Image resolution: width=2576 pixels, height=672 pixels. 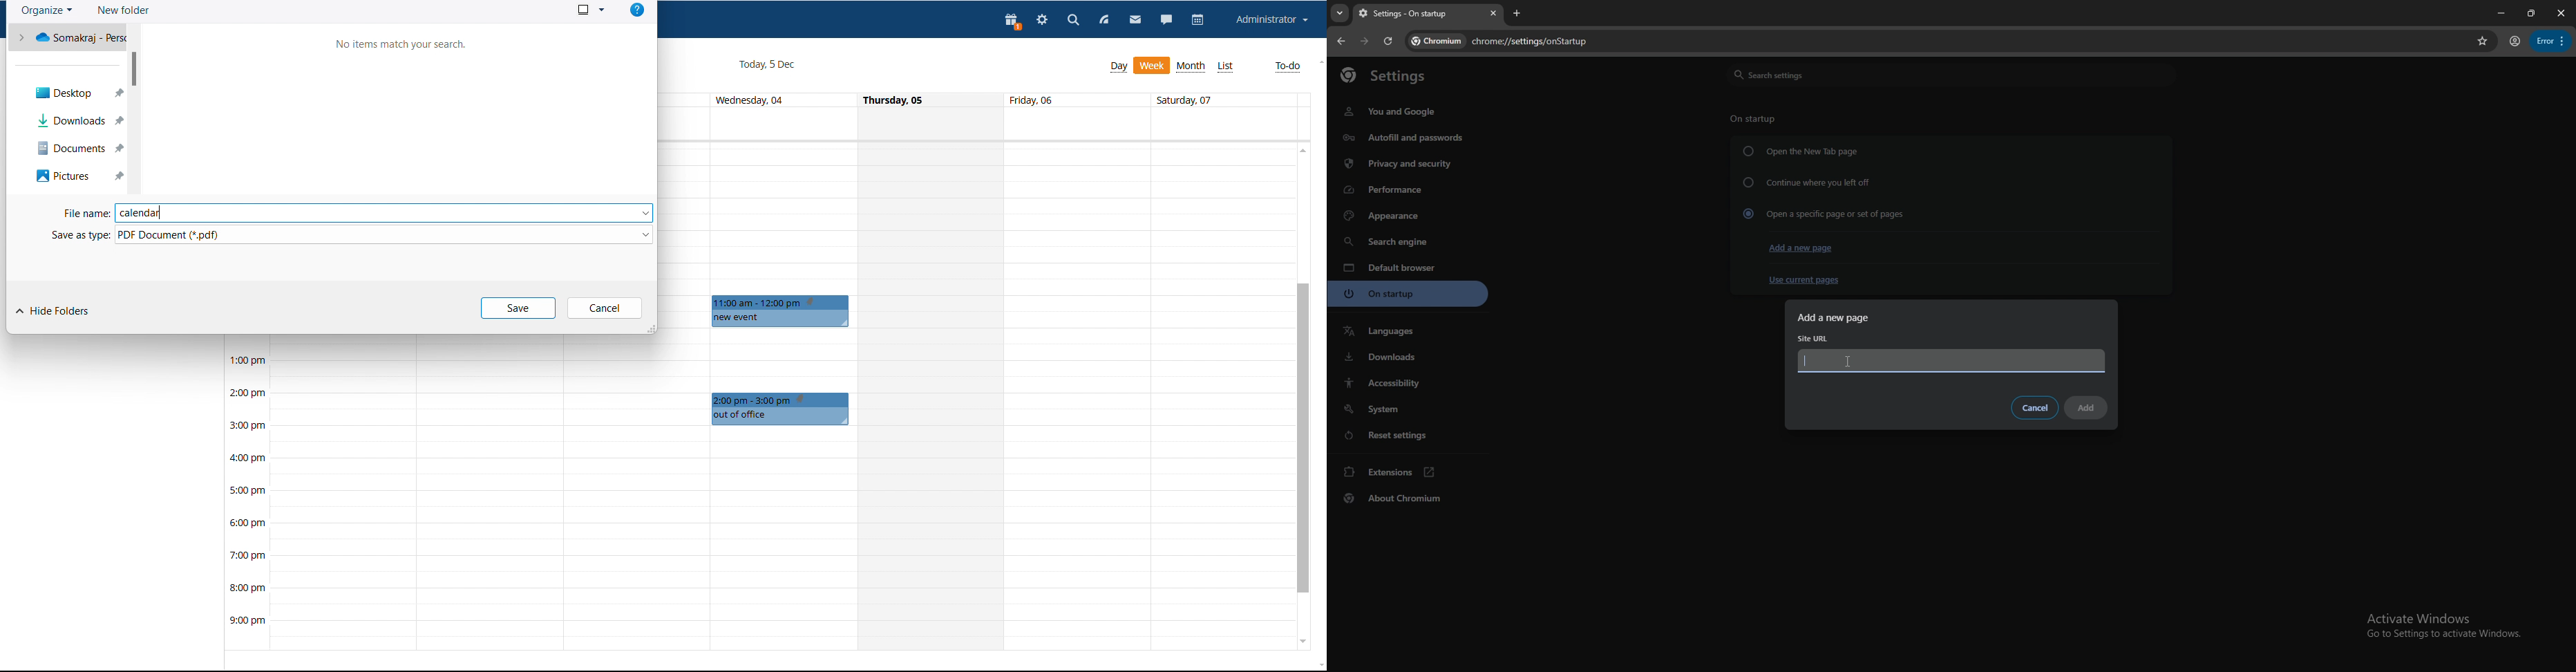 I want to click on privacy and security, so click(x=1402, y=163).